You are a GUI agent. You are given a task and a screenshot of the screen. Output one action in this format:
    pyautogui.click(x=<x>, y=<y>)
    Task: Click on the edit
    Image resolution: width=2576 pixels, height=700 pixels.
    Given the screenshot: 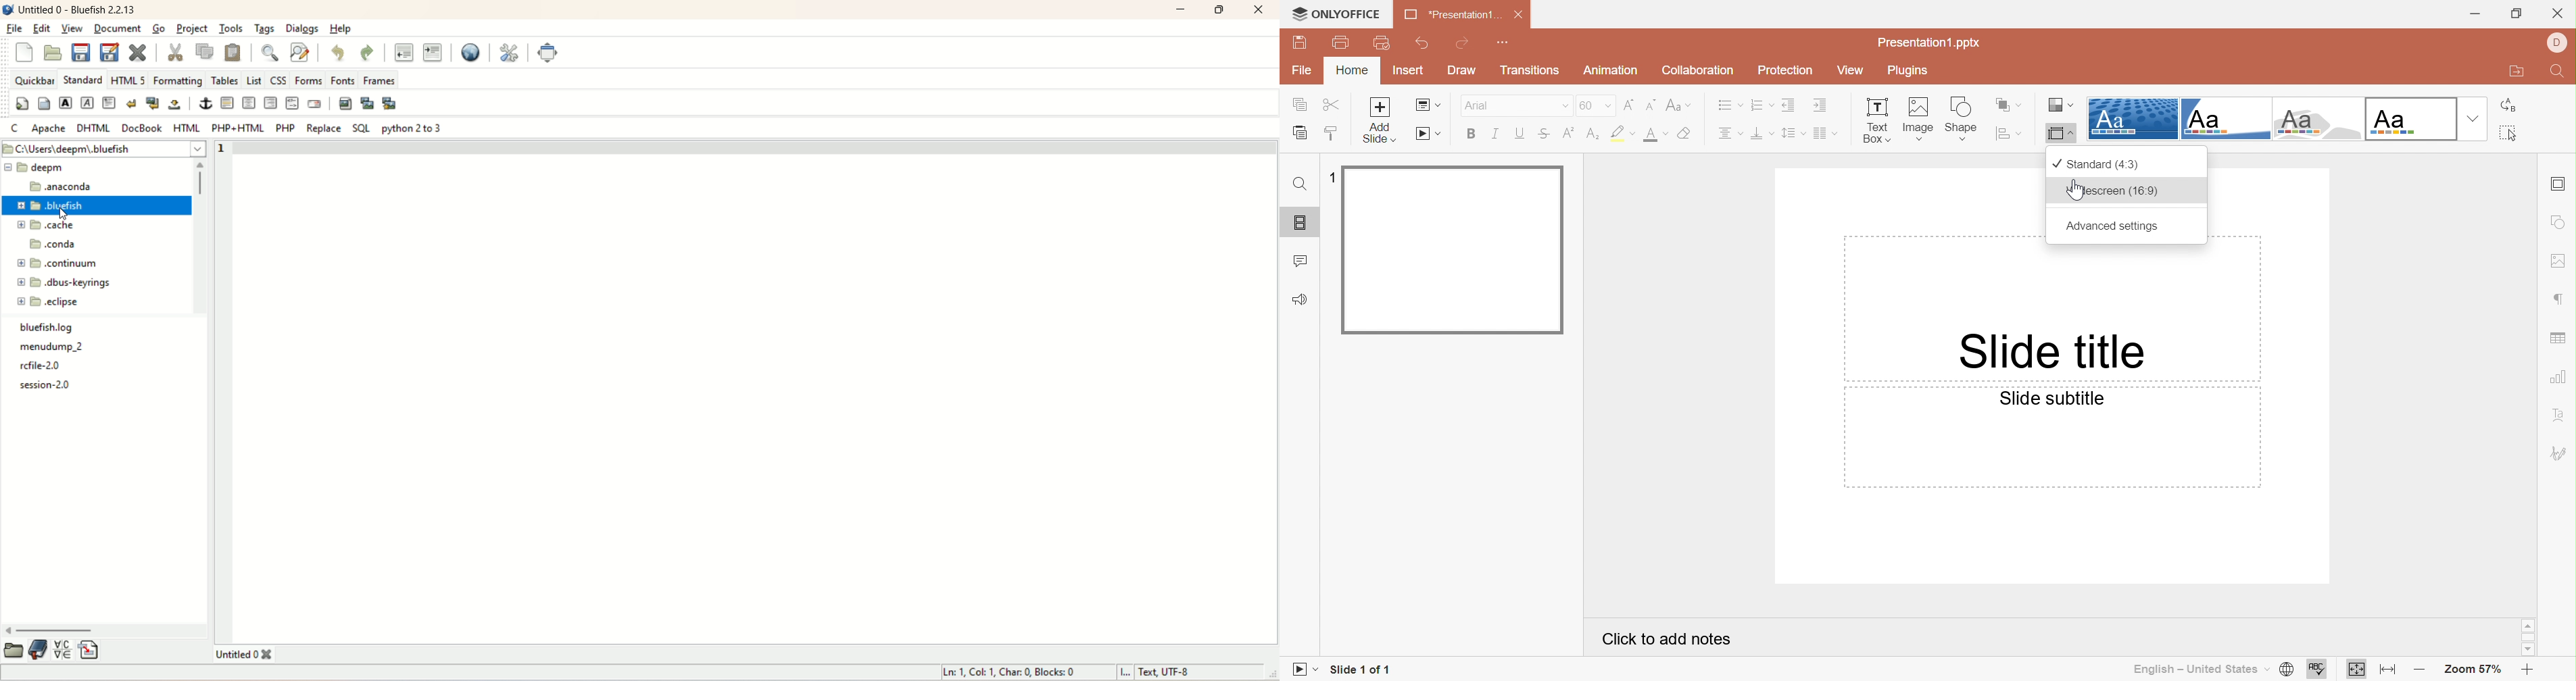 What is the action you would take?
    pyautogui.click(x=41, y=29)
    